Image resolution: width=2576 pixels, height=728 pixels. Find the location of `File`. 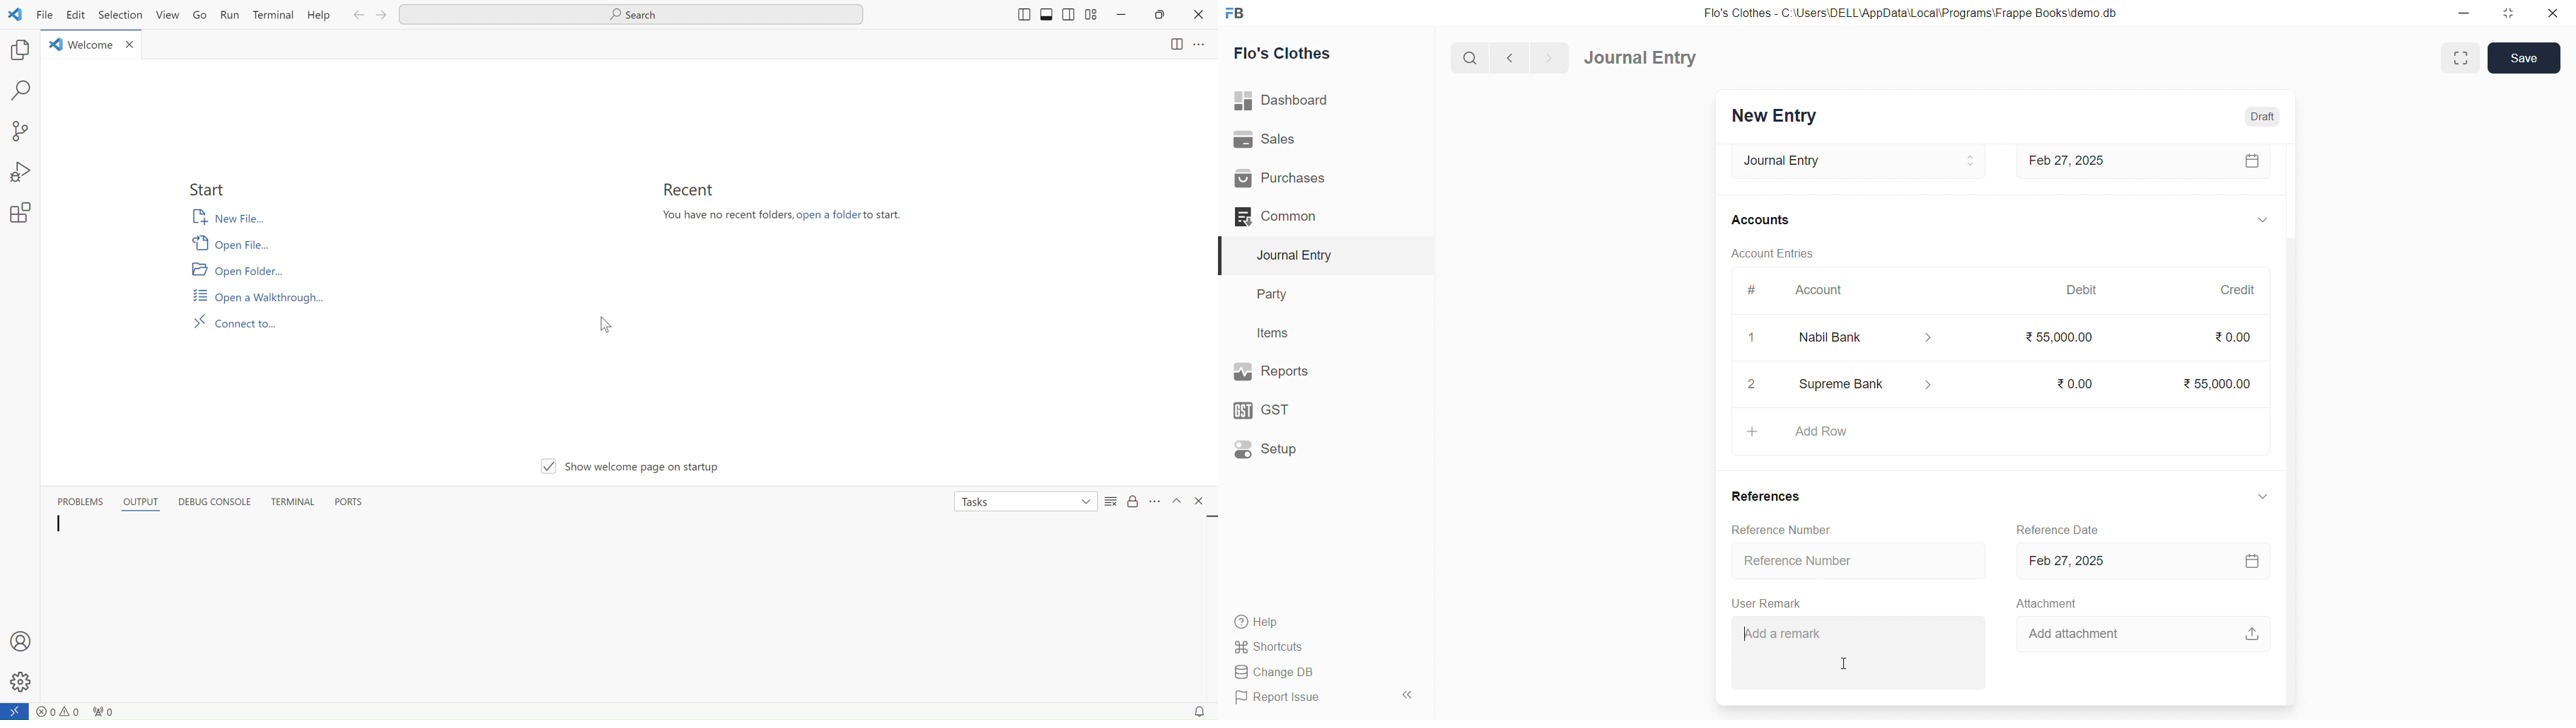

File is located at coordinates (45, 17).